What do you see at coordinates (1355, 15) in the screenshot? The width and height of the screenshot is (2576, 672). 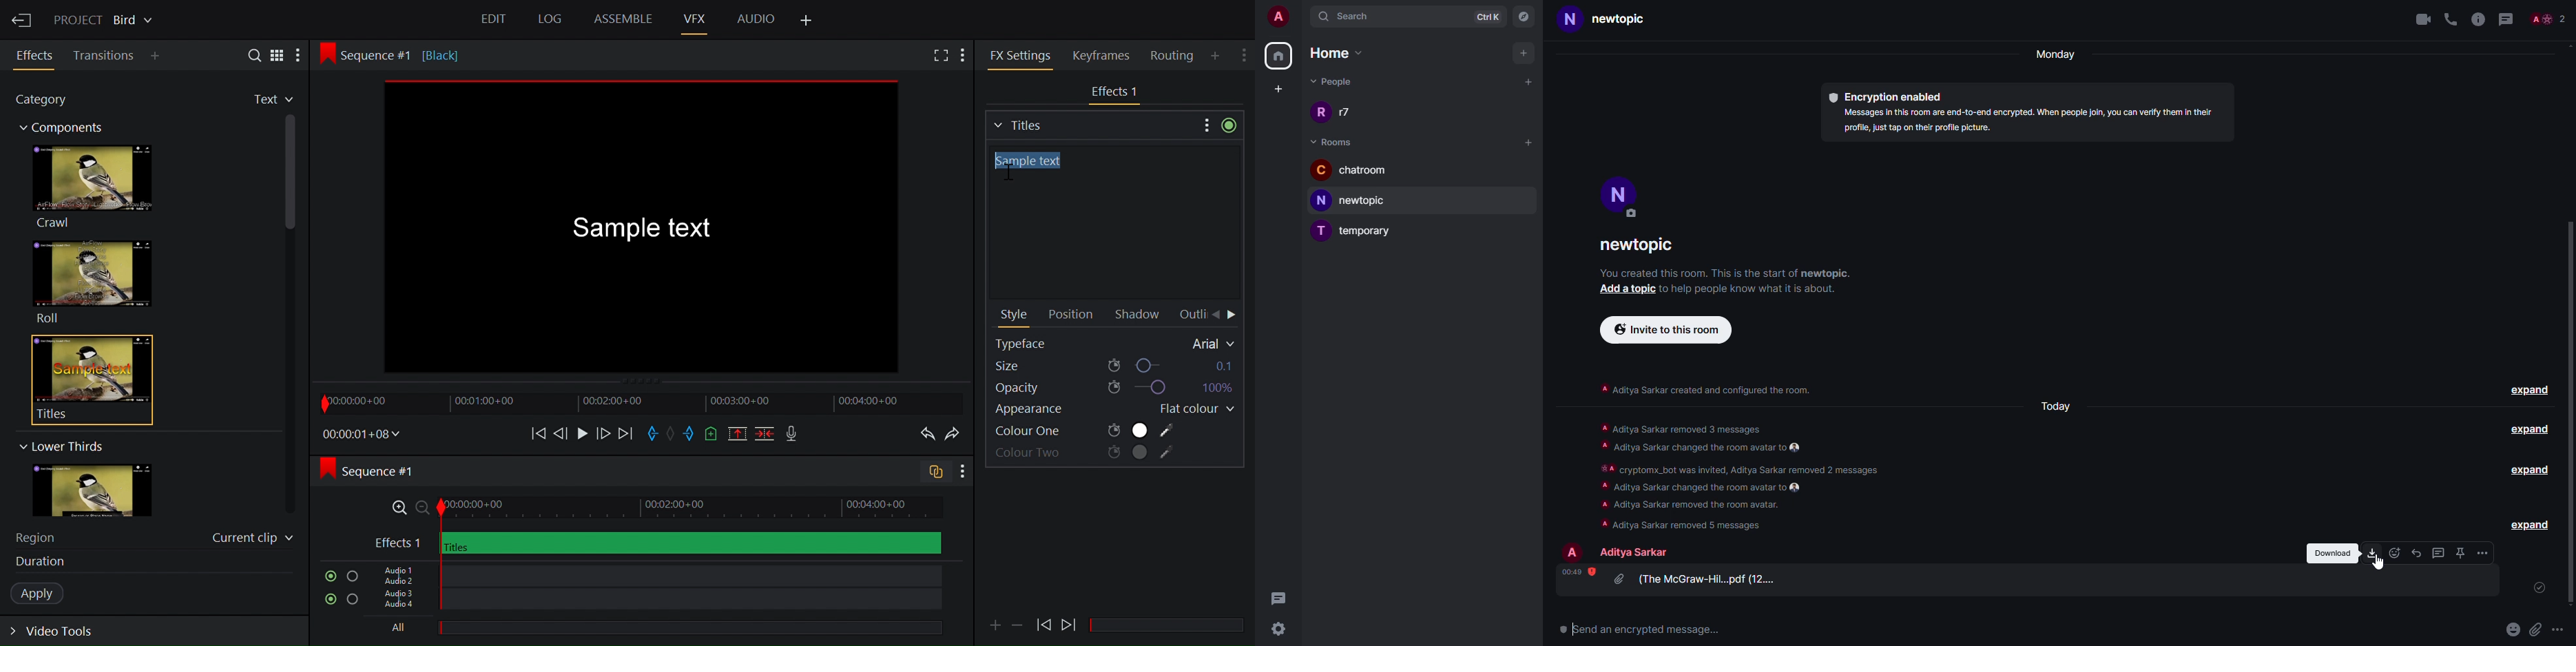 I see `search` at bounding box center [1355, 15].